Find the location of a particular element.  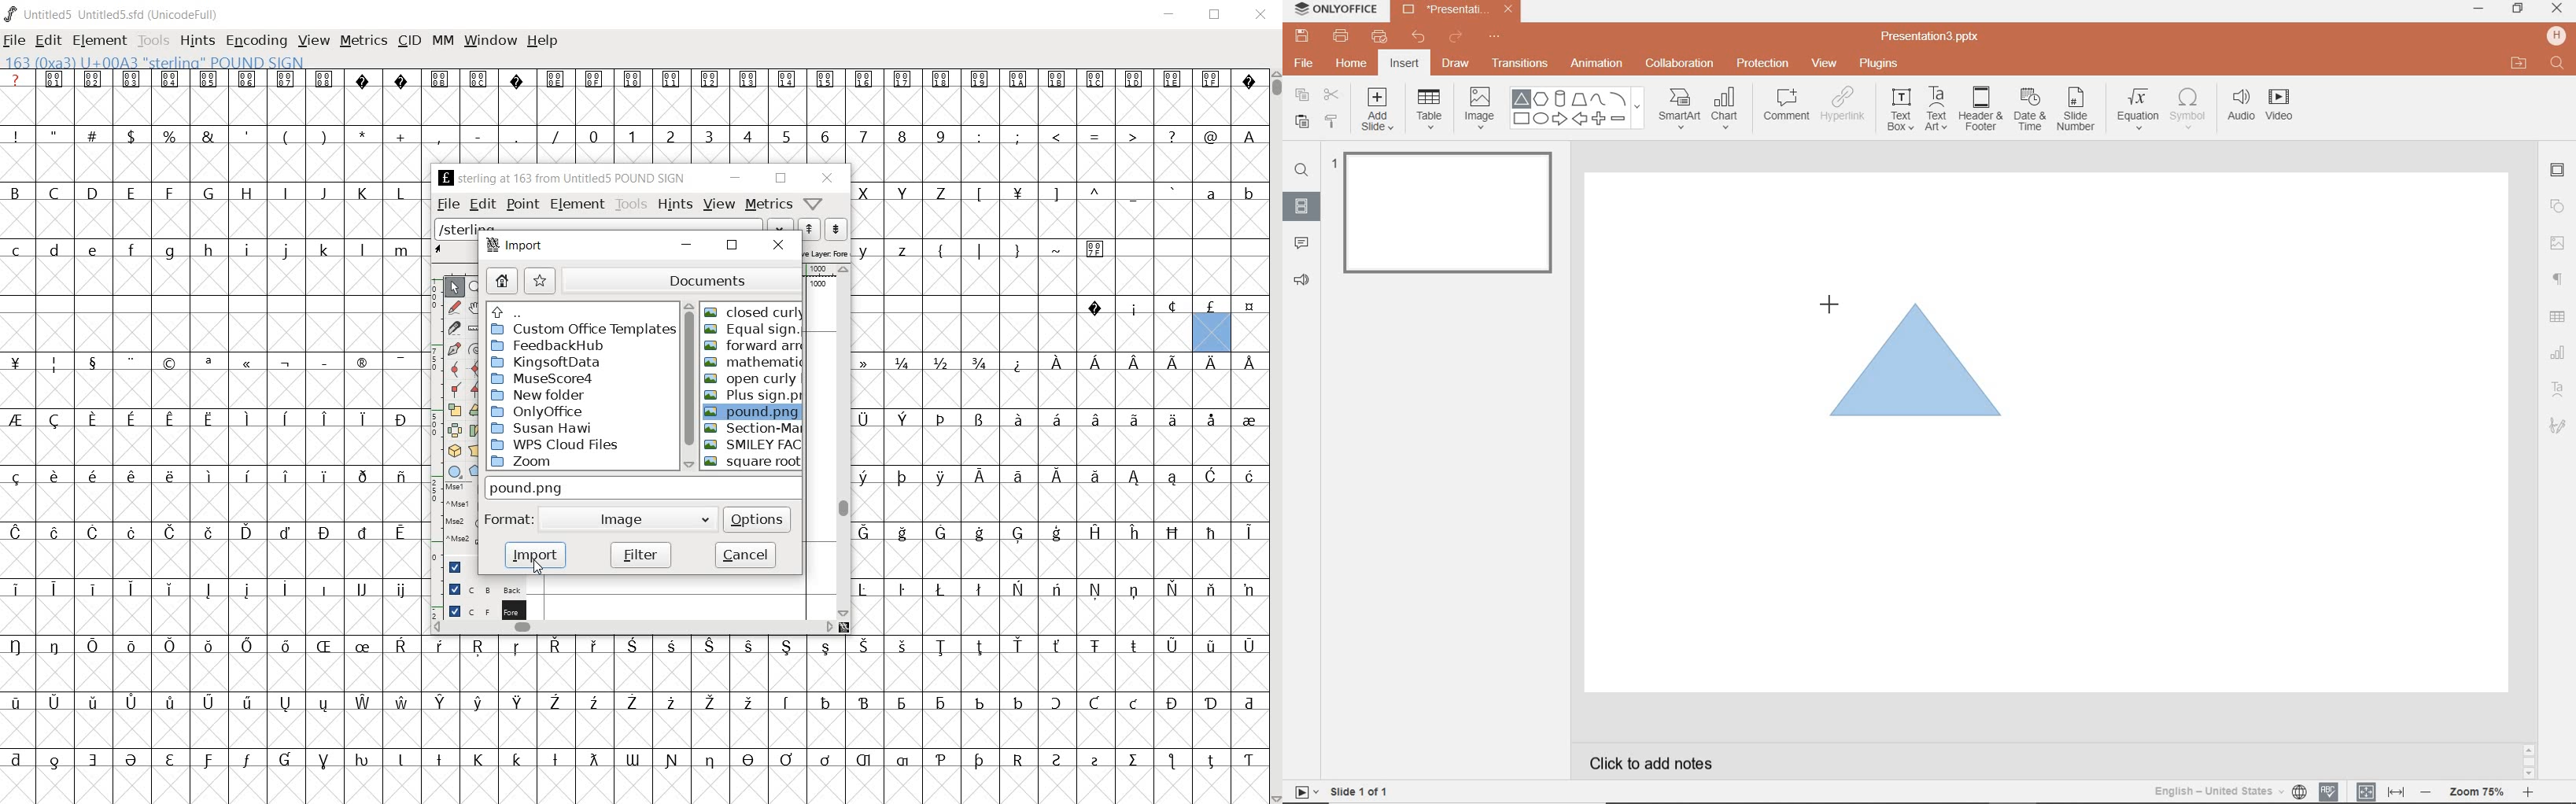

FIND is located at coordinates (2559, 65).